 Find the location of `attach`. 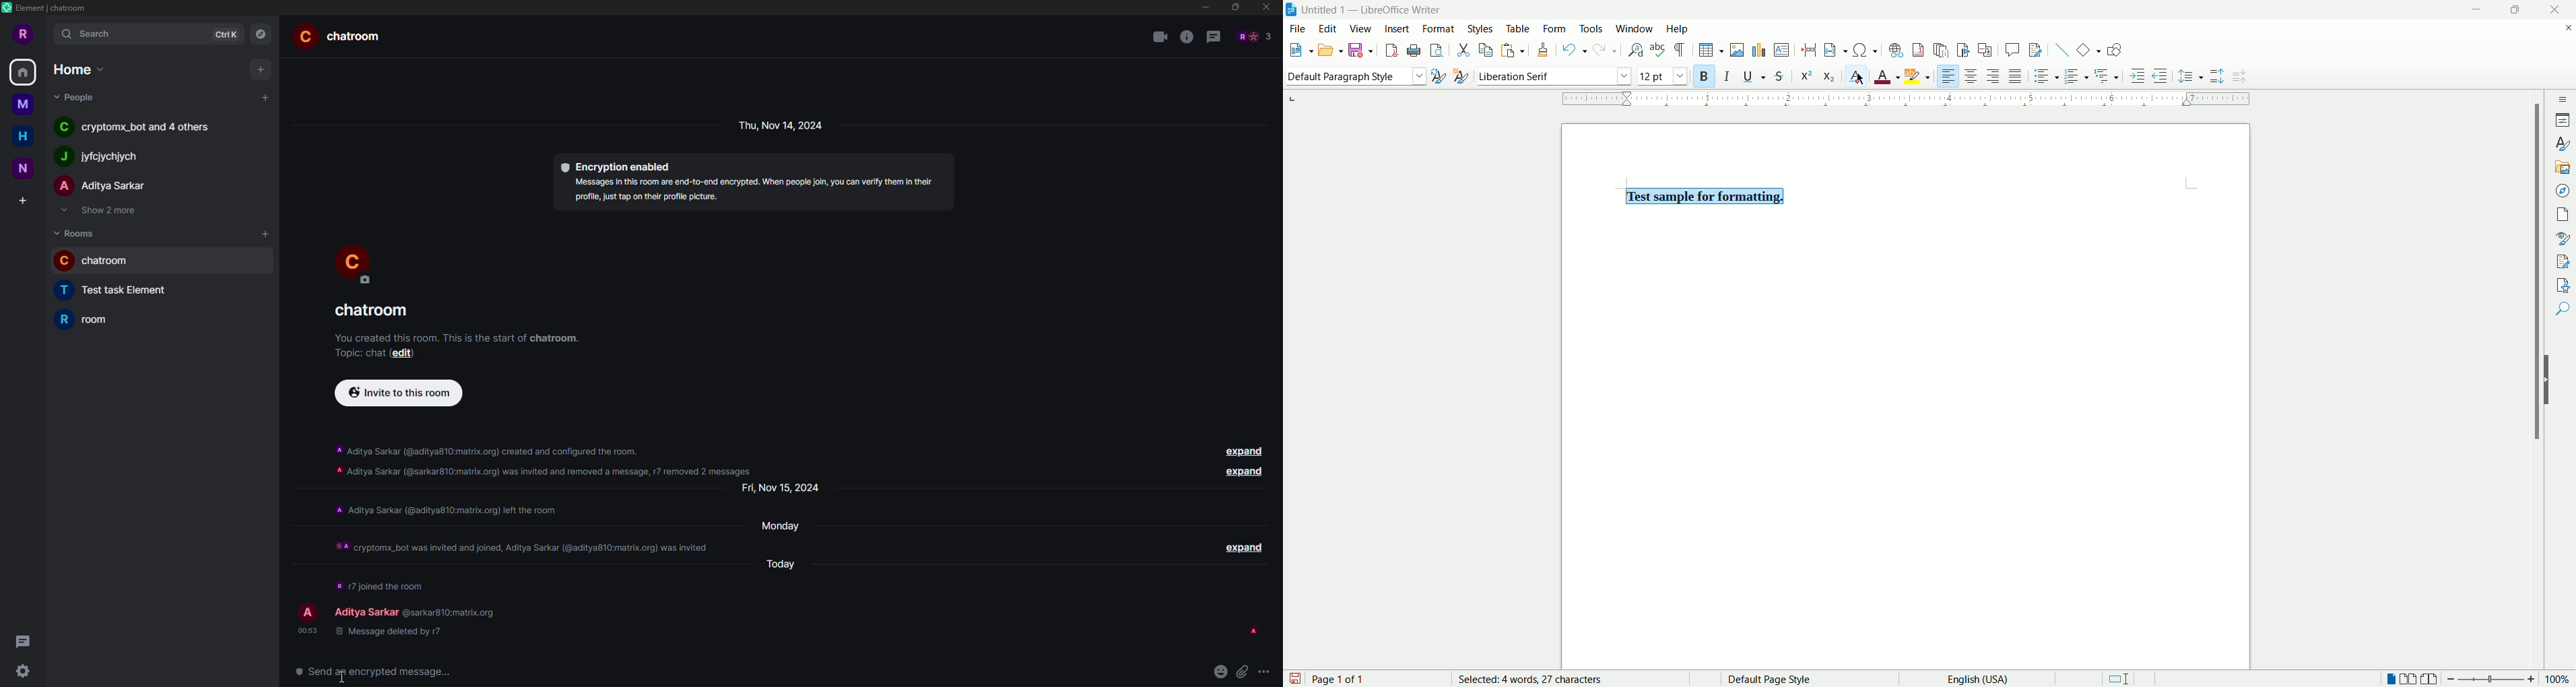

attach is located at coordinates (1243, 672).